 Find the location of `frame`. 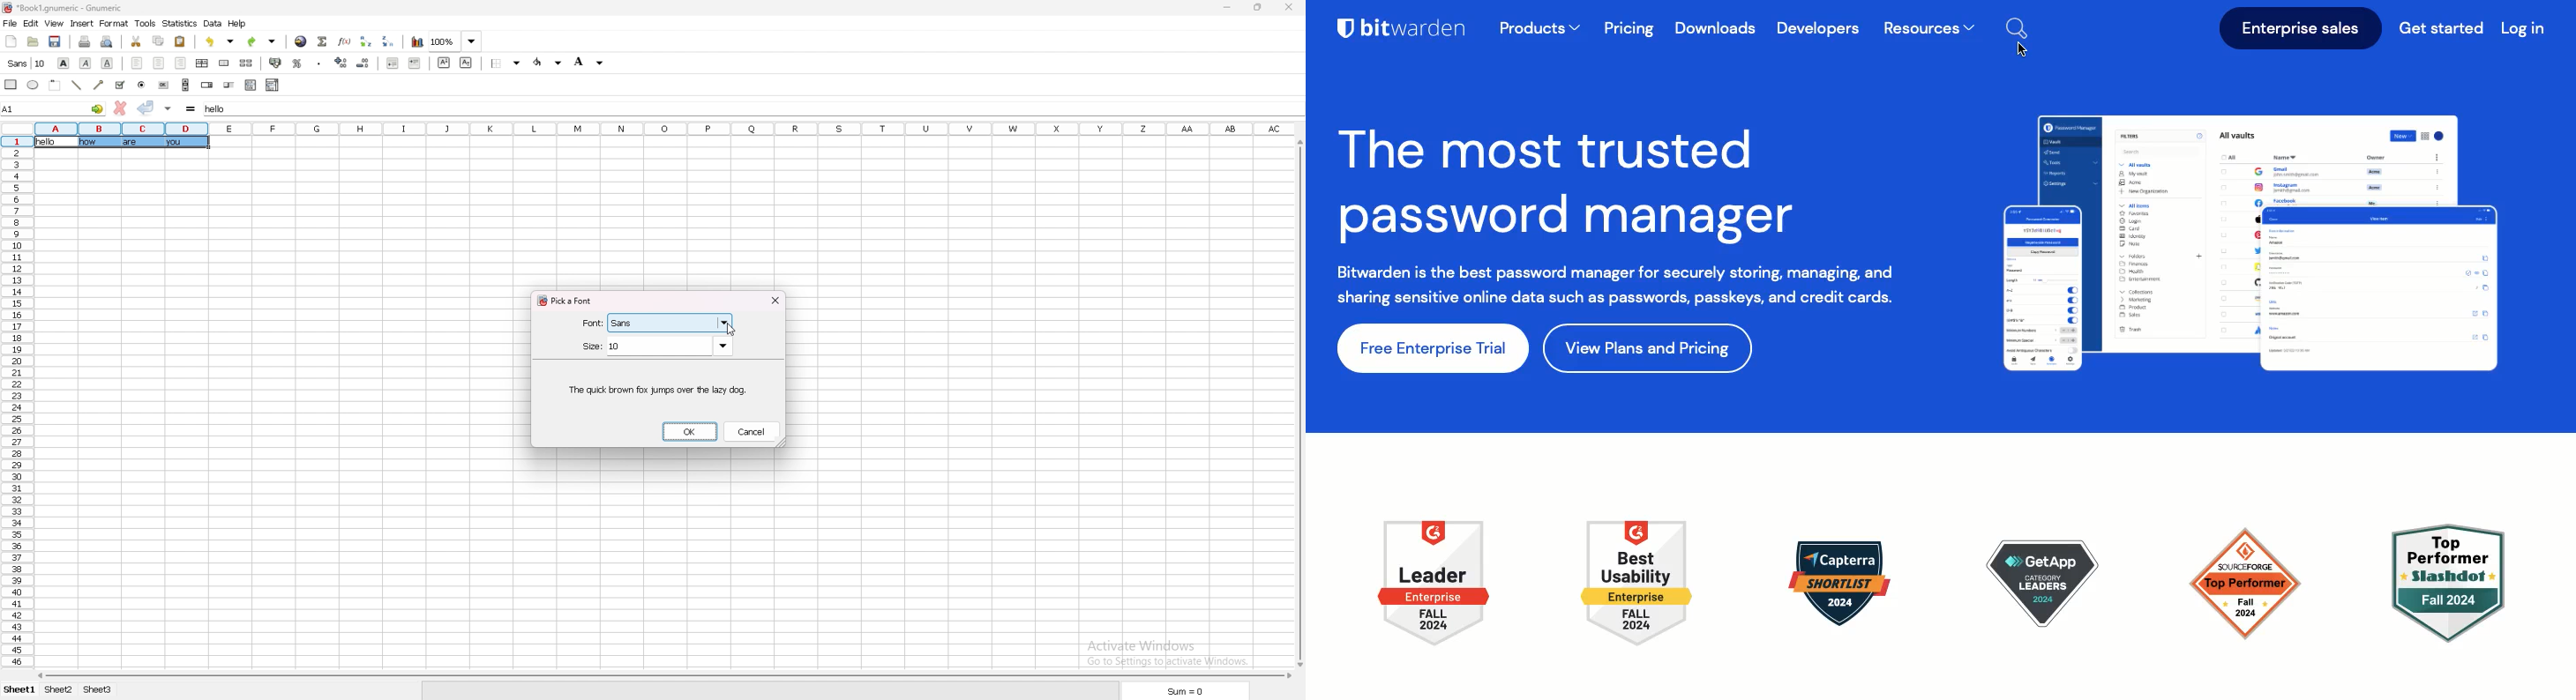

frame is located at coordinates (54, 85).